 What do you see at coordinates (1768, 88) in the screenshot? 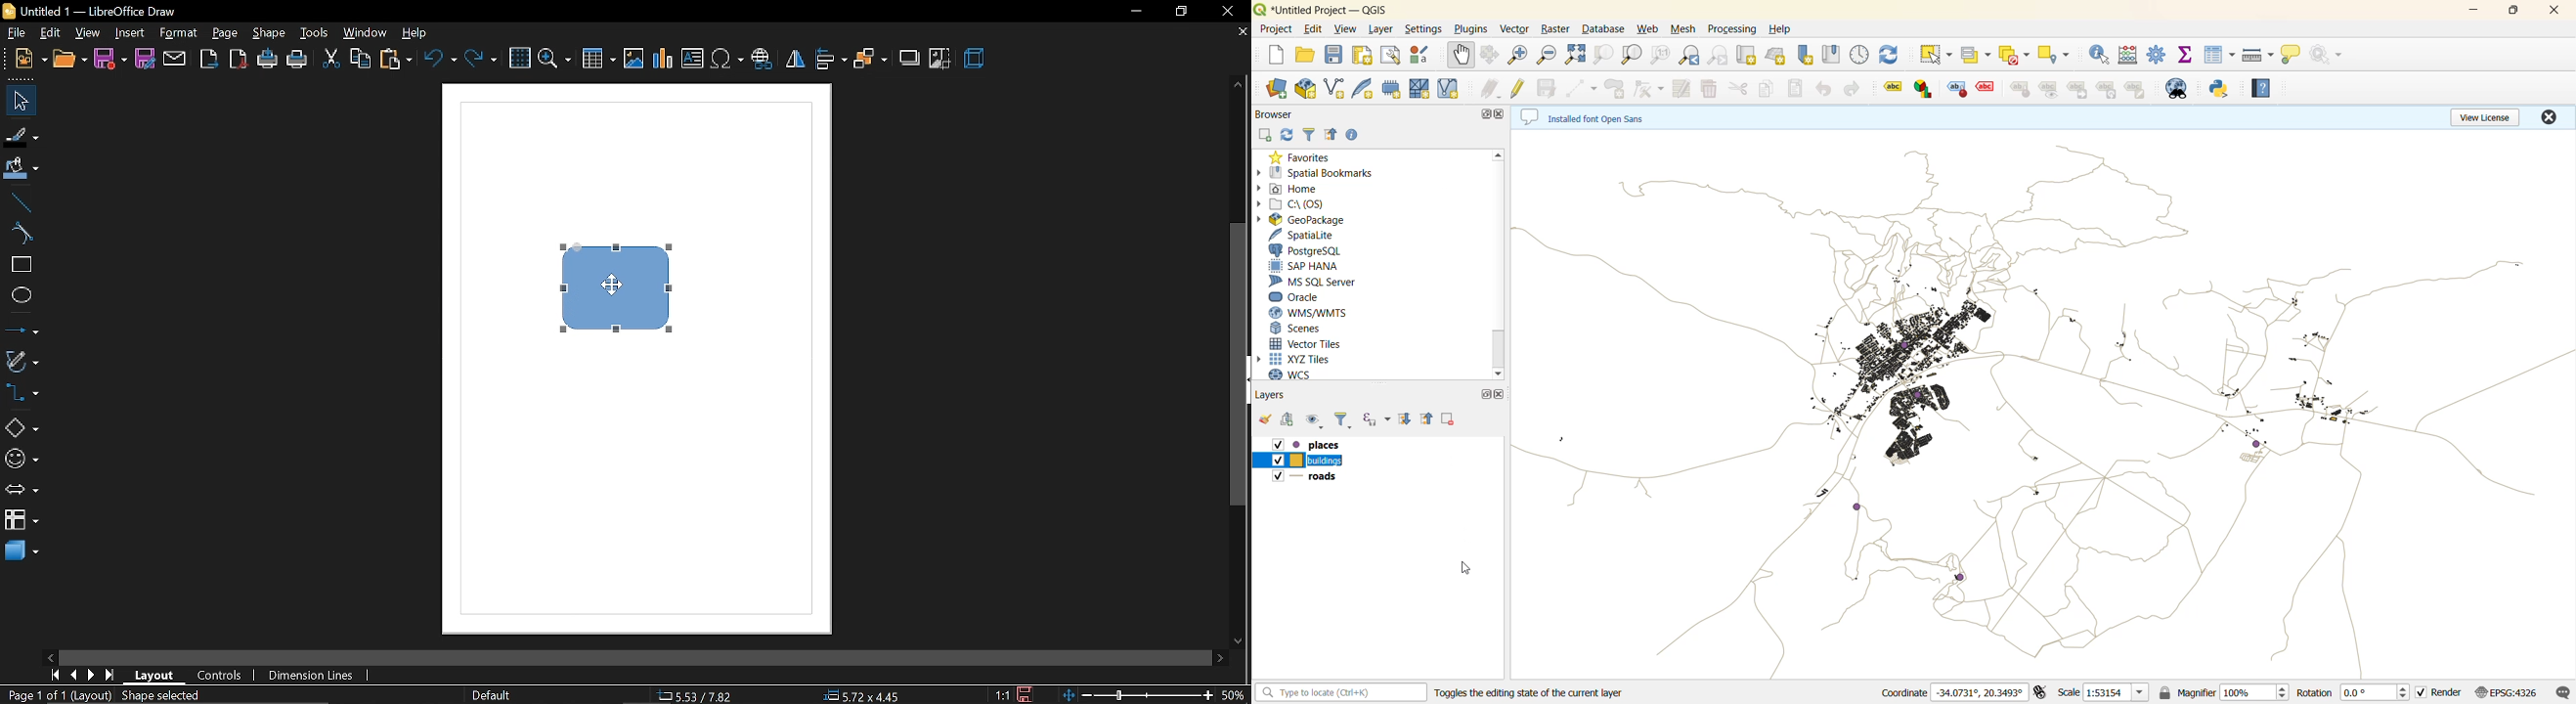
I see `copy` at bounding box center [1768, 88].